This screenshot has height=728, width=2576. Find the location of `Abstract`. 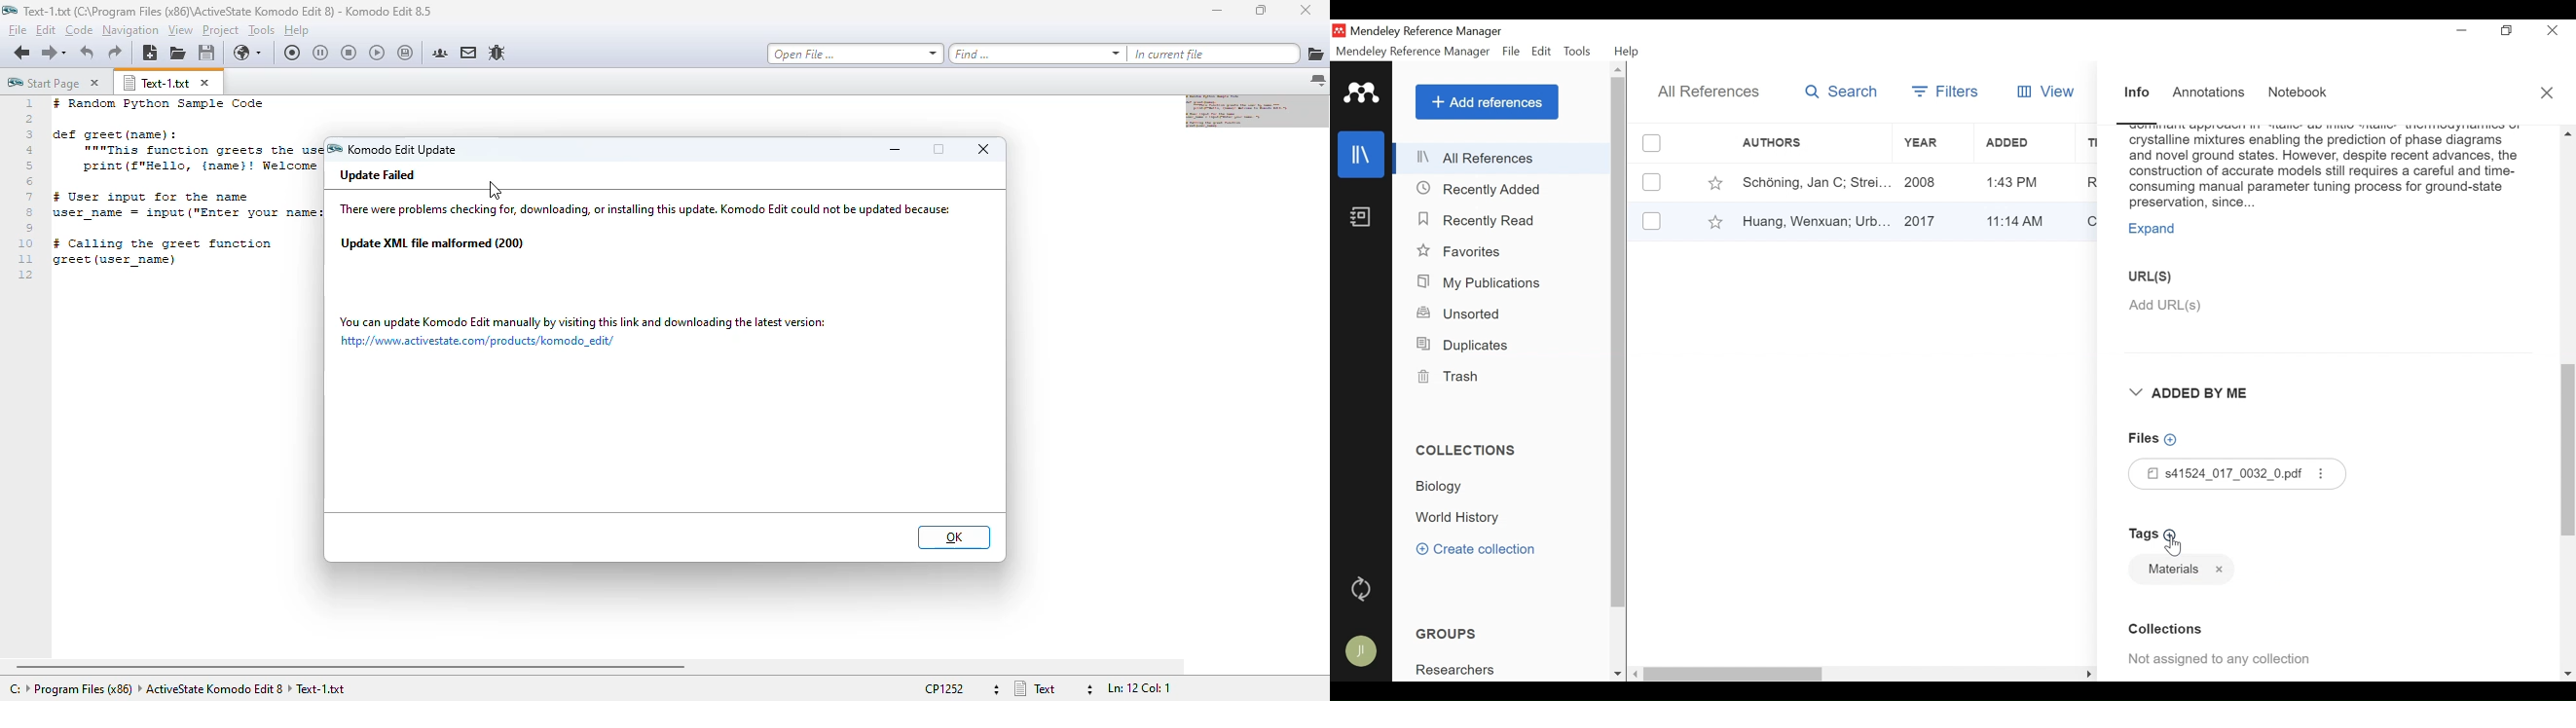

Abstract is located at coordinates (2324, 169).